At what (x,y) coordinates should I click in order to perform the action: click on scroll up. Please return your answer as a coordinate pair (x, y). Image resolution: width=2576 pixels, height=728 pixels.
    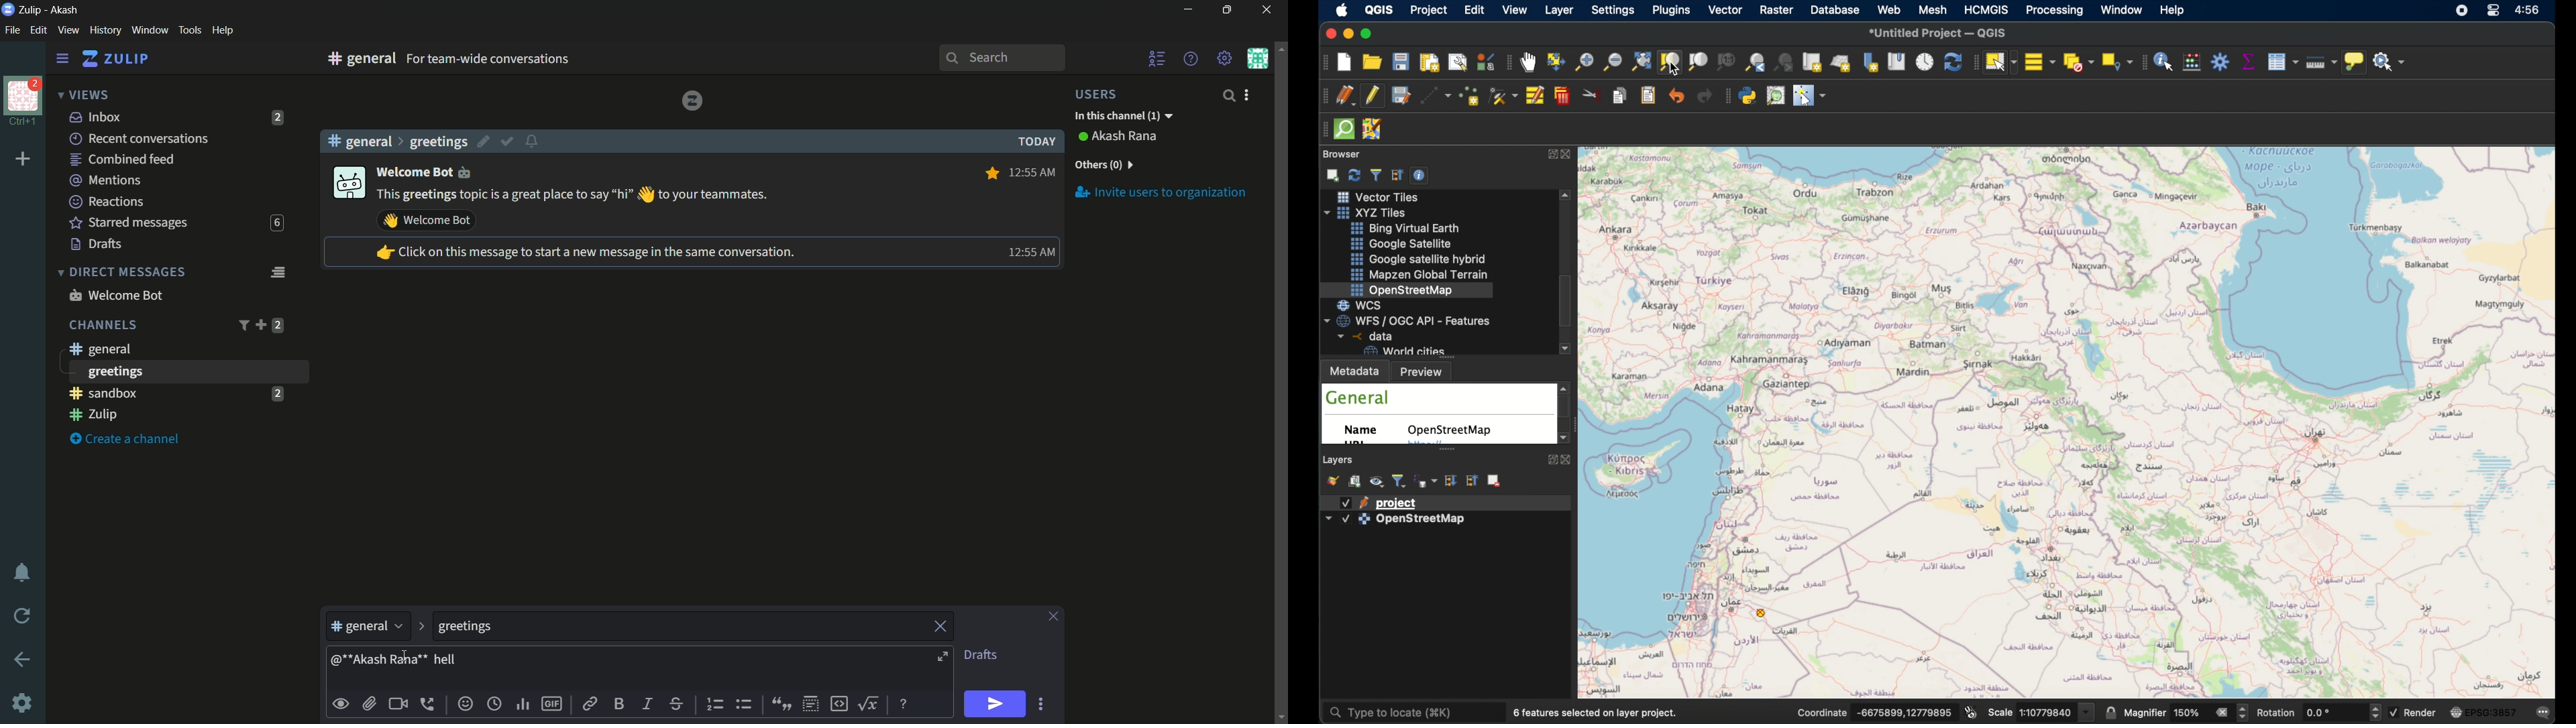
    Looking at the image, I should click on (1280, 48).